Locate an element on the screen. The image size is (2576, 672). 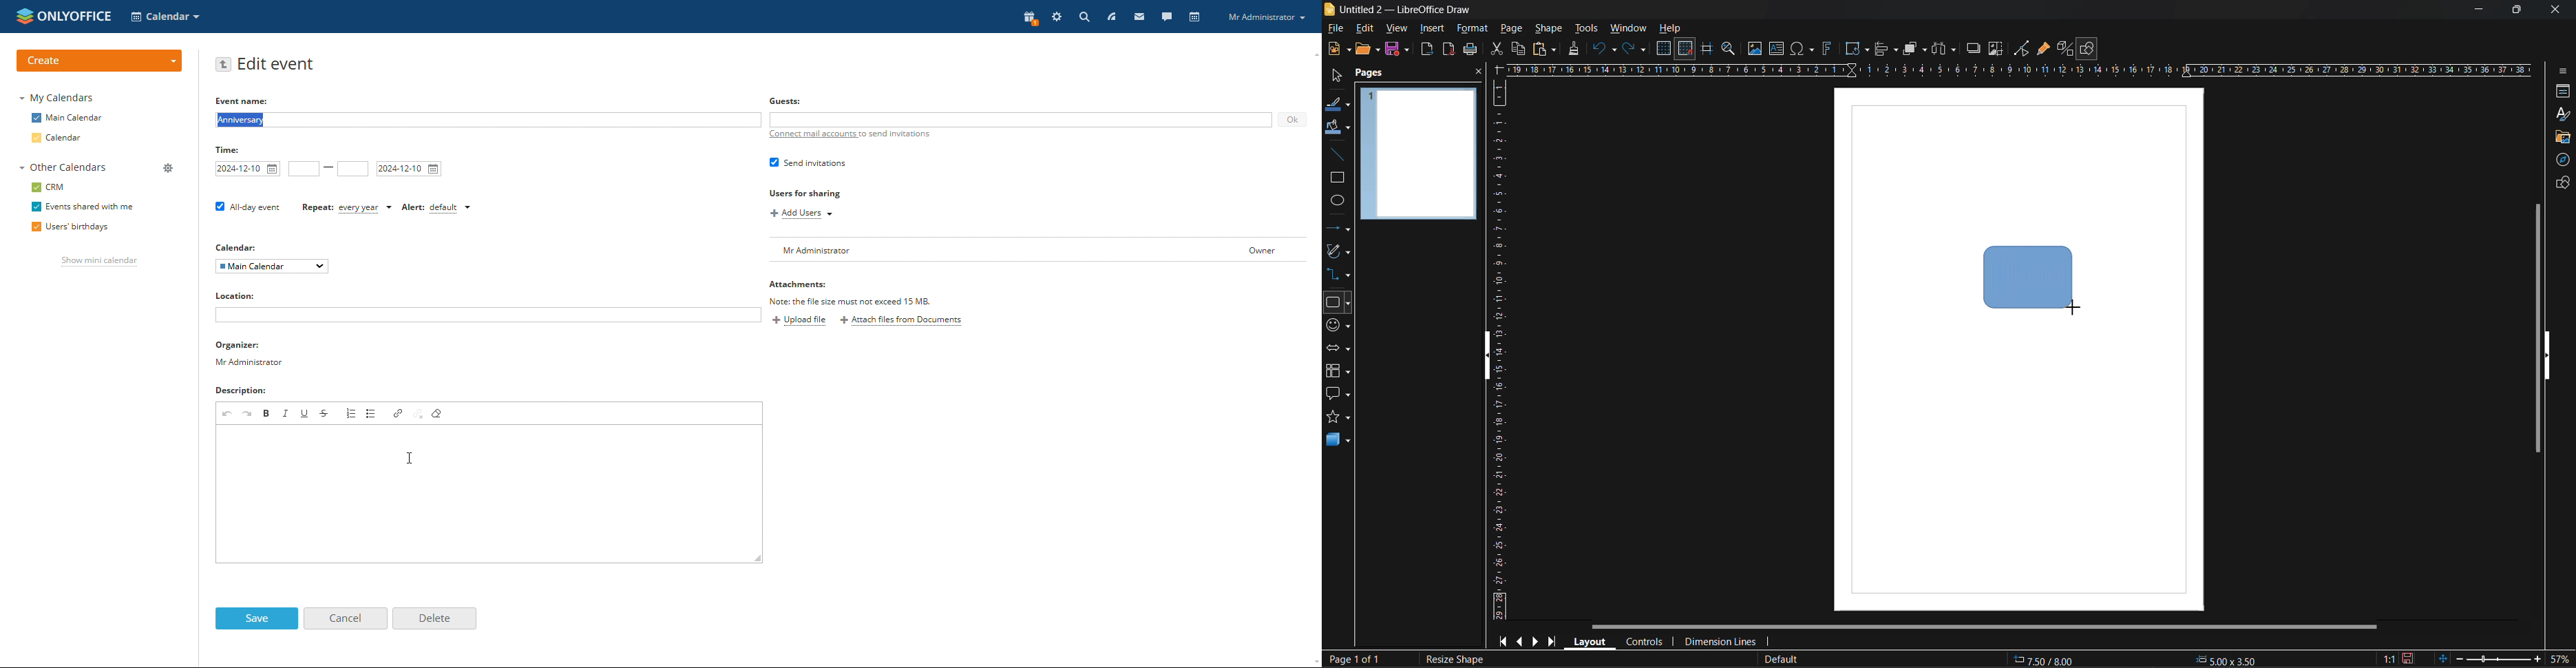
arrange is located at coordinates (1915, 48).